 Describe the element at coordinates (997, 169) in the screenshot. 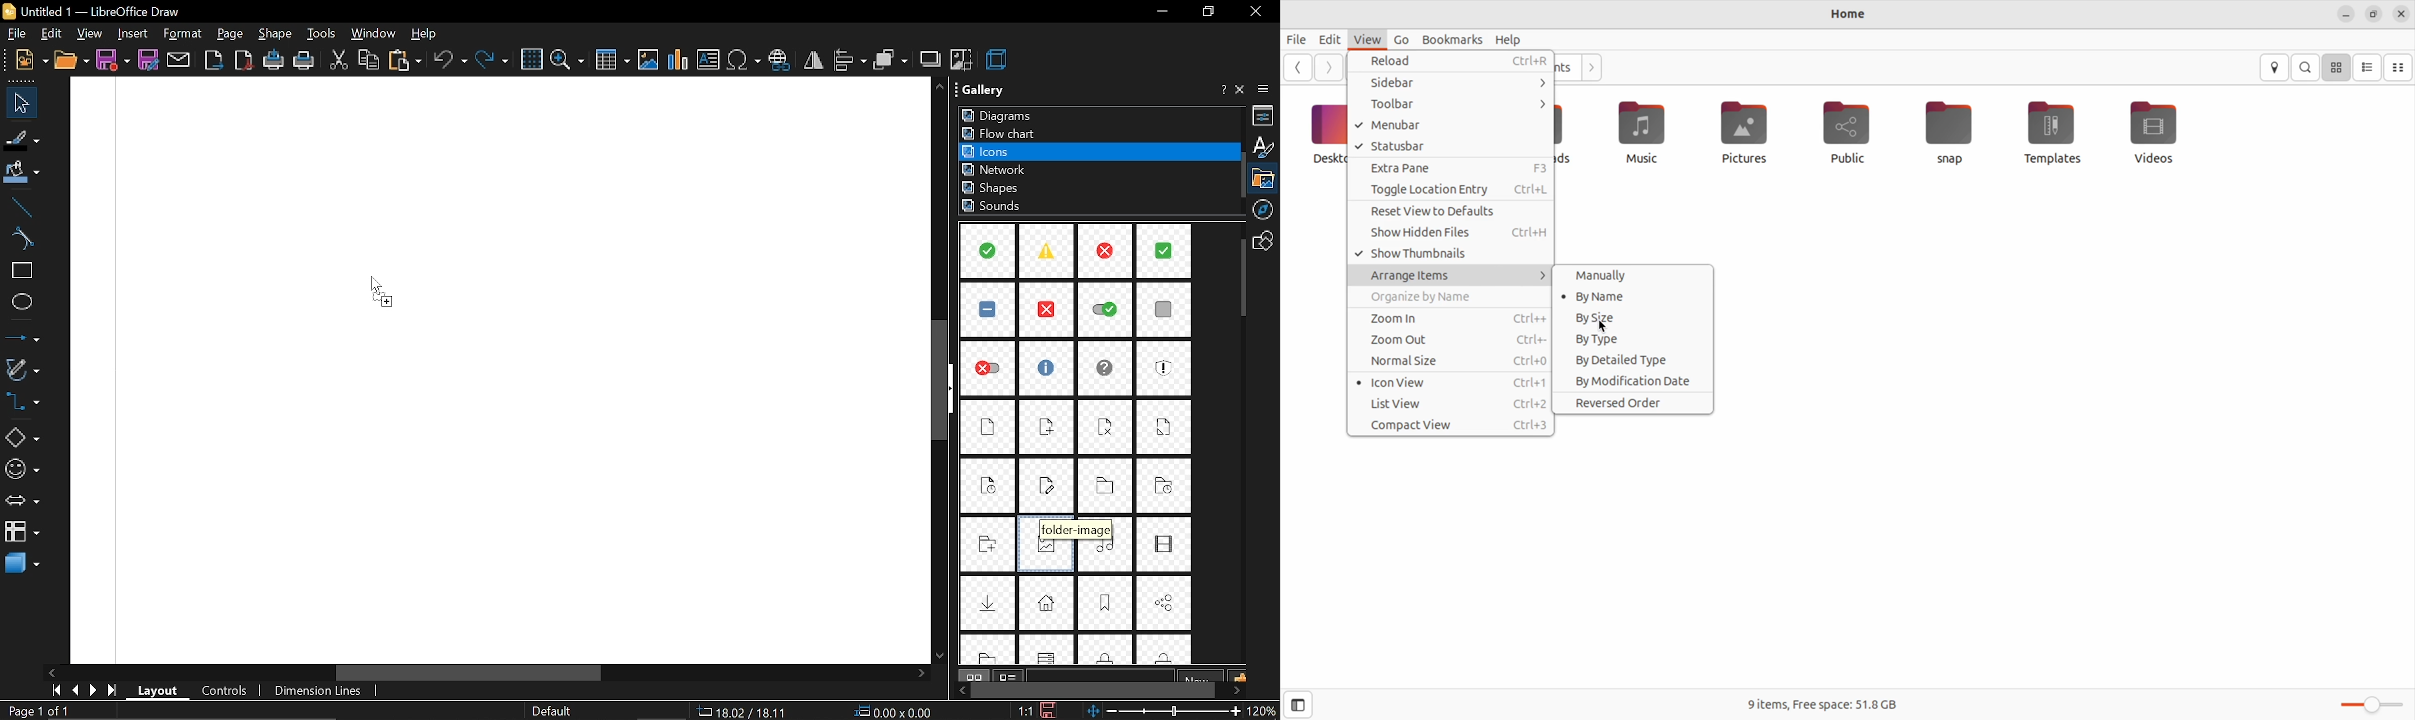

I see `network ` at that location.